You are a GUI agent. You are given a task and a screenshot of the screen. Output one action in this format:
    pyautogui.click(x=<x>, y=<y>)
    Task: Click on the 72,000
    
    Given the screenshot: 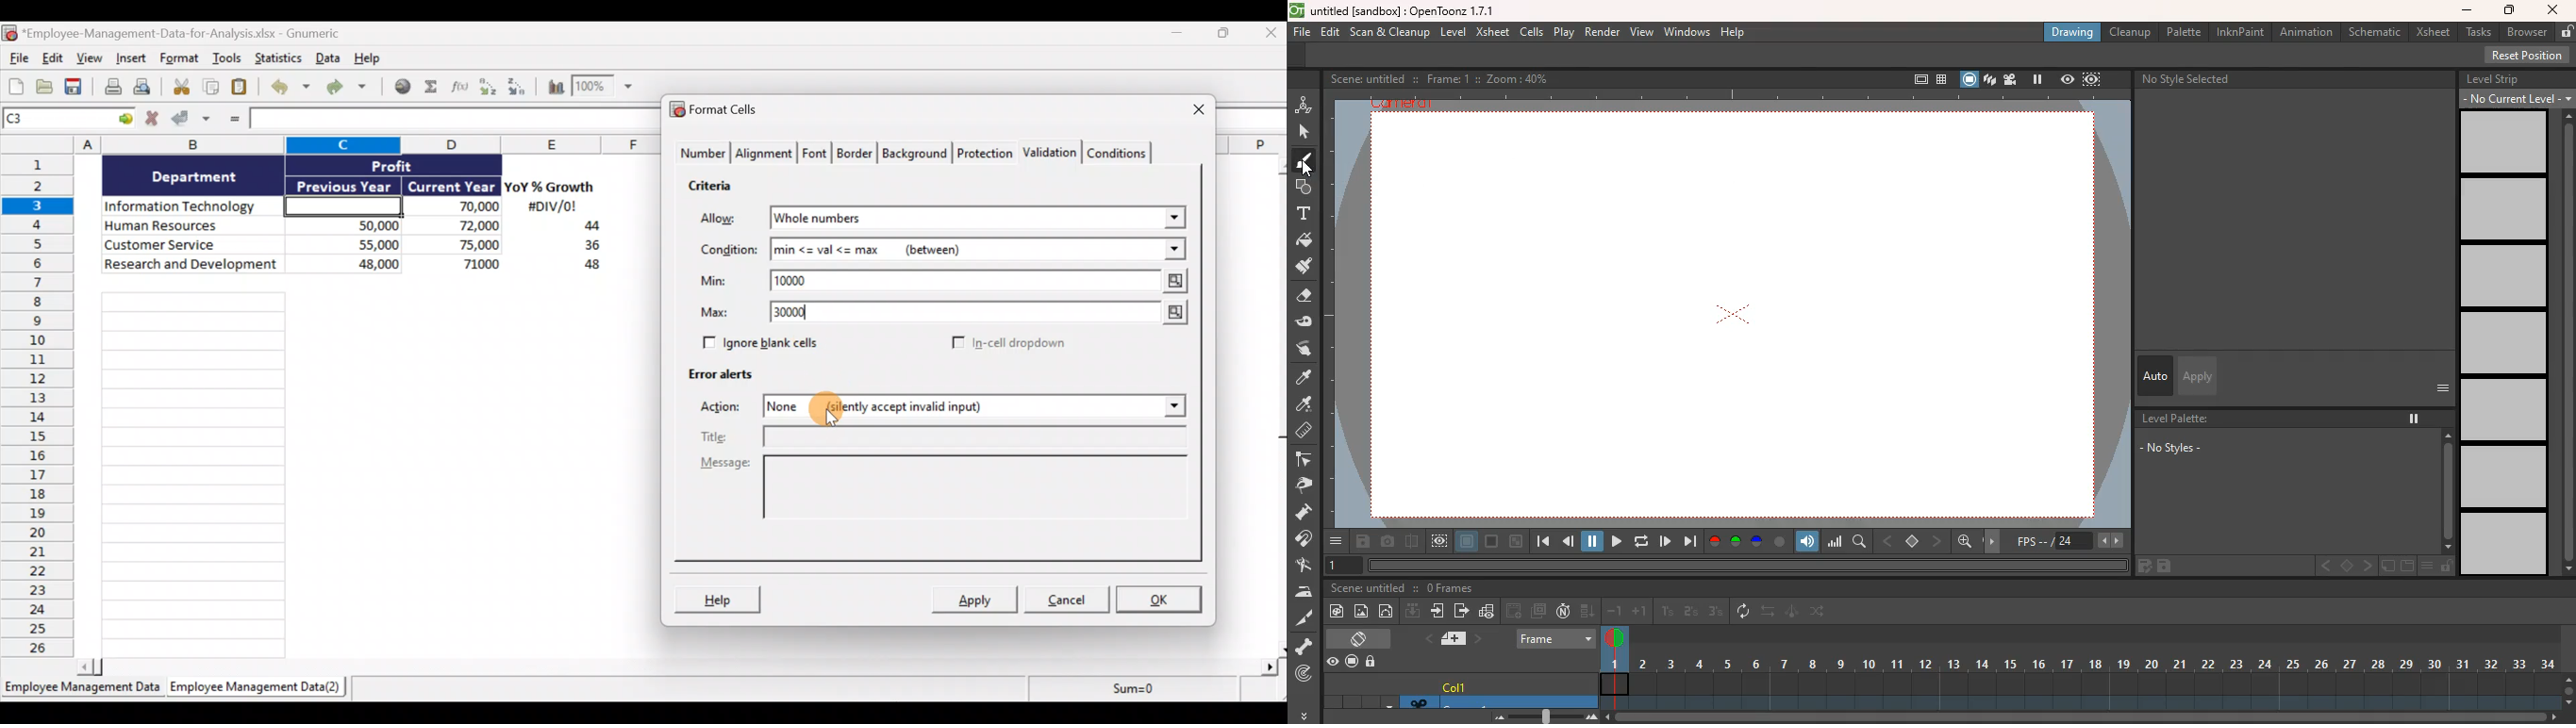 What is the action you would take?
    pyautogui.click(x=458, y=227)
    